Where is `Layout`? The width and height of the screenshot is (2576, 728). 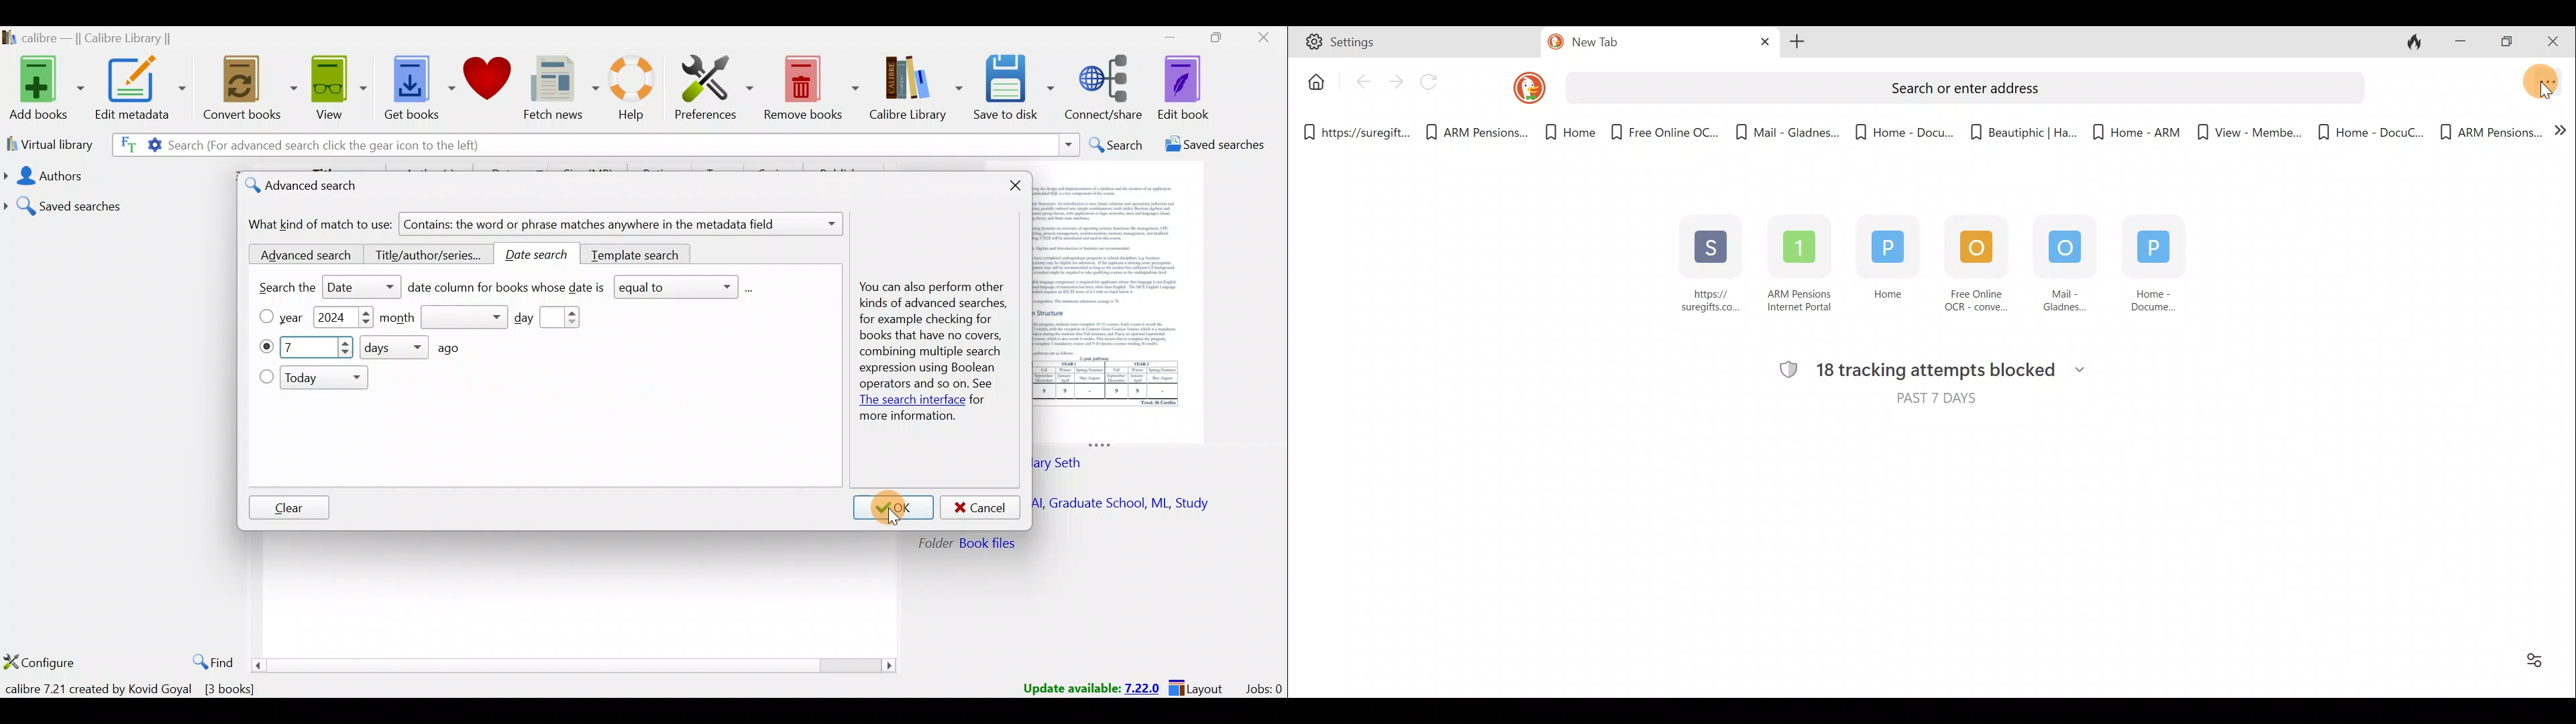
Layout is located at coordinates (1200, 686).